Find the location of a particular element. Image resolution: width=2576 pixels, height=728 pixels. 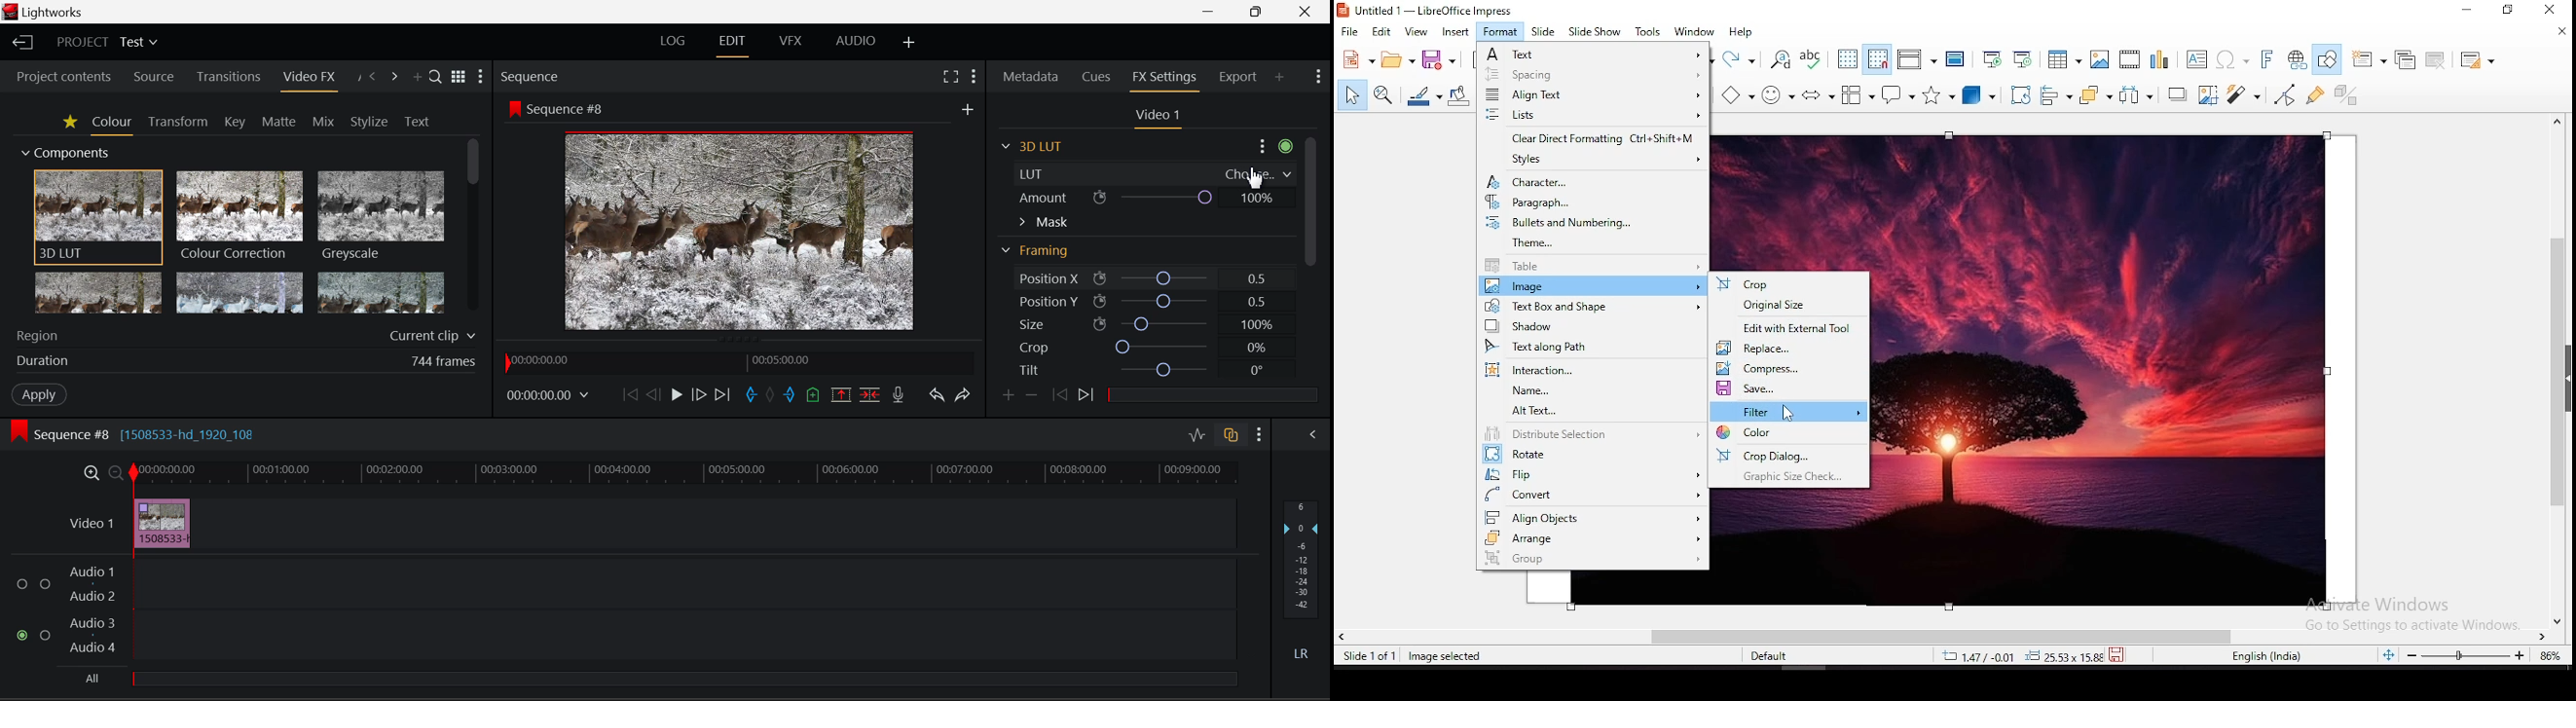

insert chart is located at coordinates (2158, 60).